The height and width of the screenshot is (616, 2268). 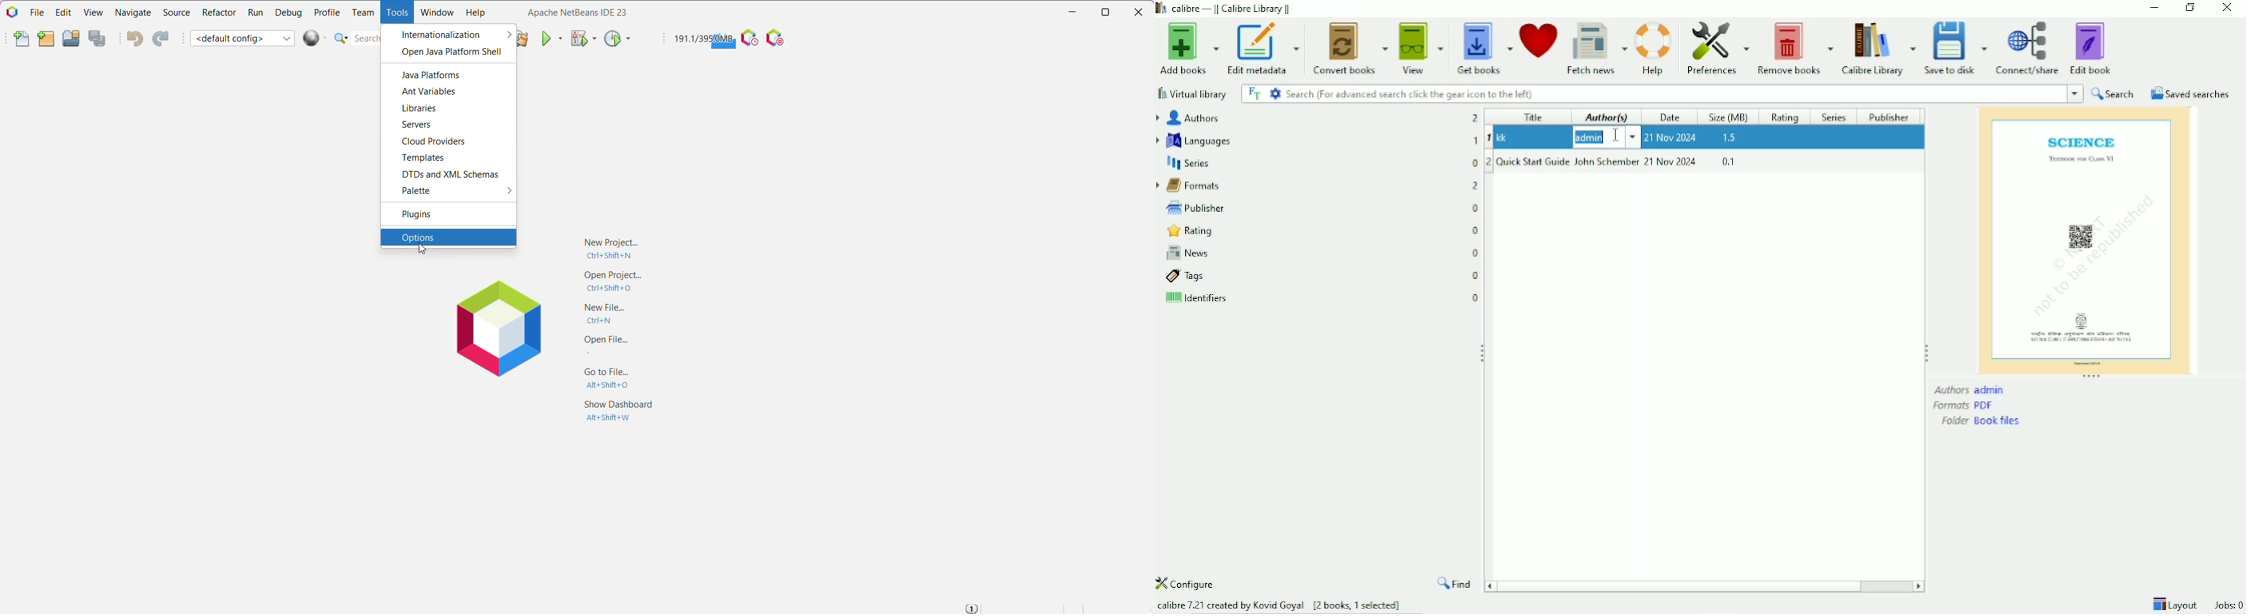 What do you see at coordinates (2190, 8) in the screenshot?
I see `Restore down` at bounding box center [2190, 8].